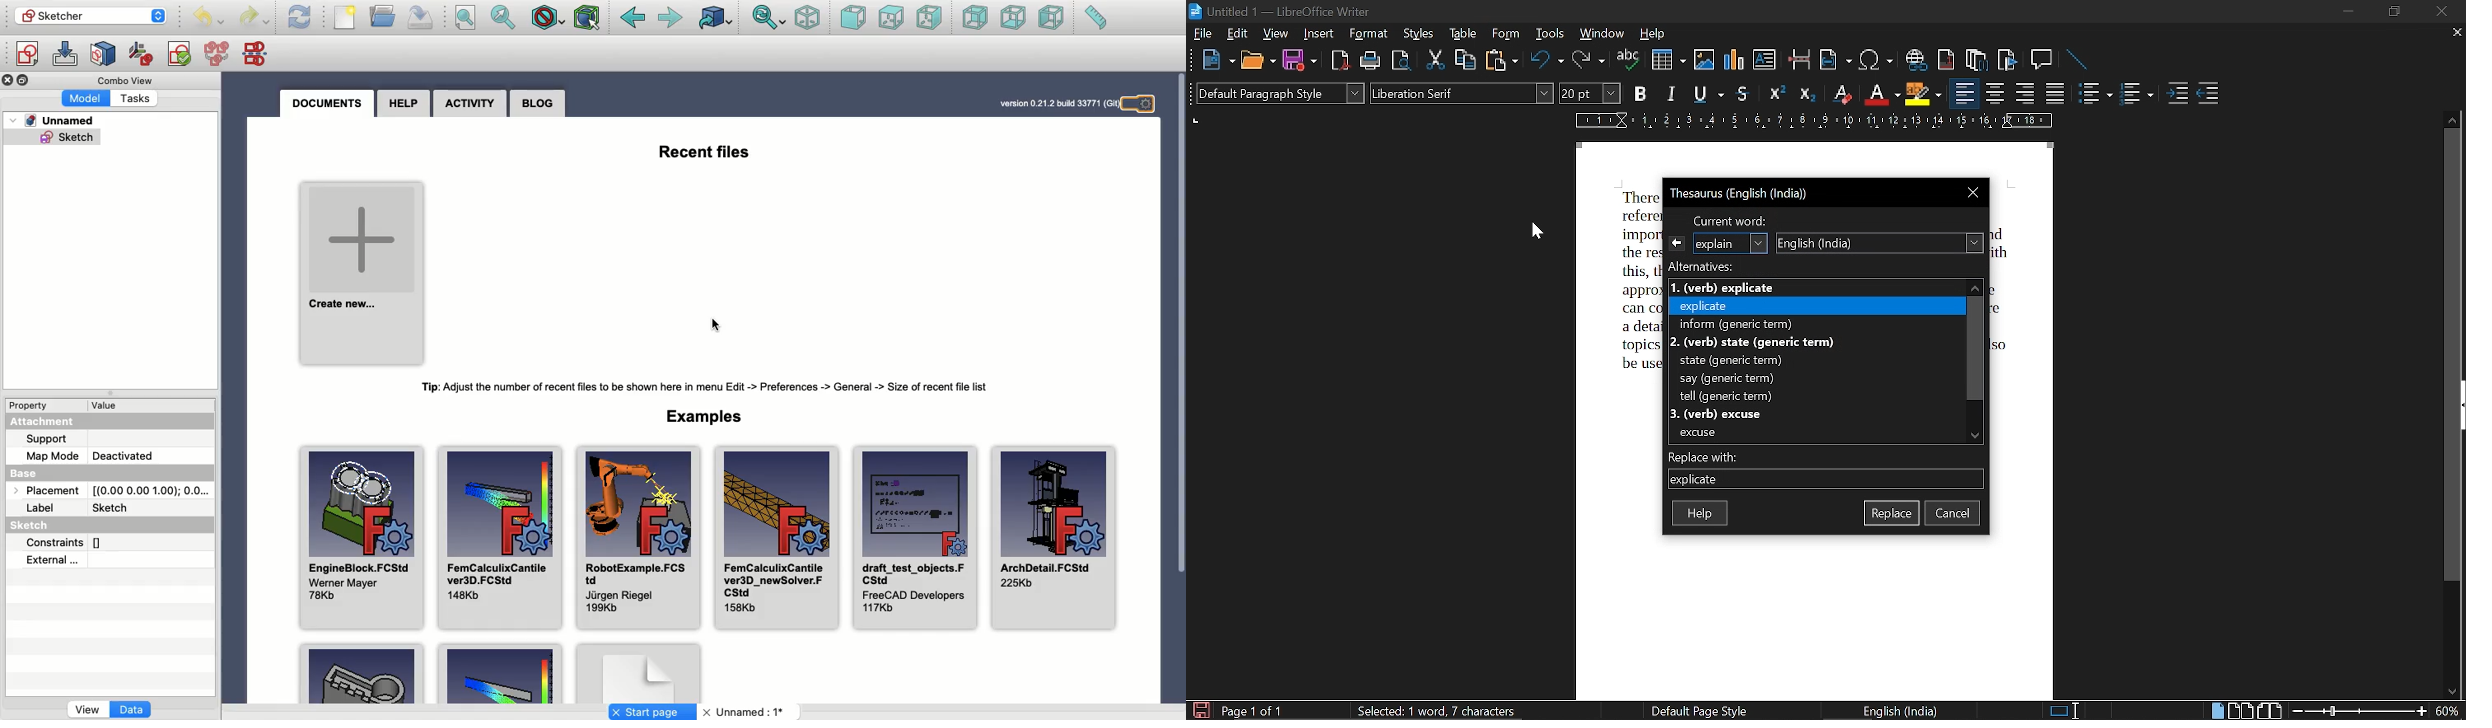  What do you see at coordinates (1673, 94) in the screenshot?
I see `italic` at bounding box center [1673, 94].